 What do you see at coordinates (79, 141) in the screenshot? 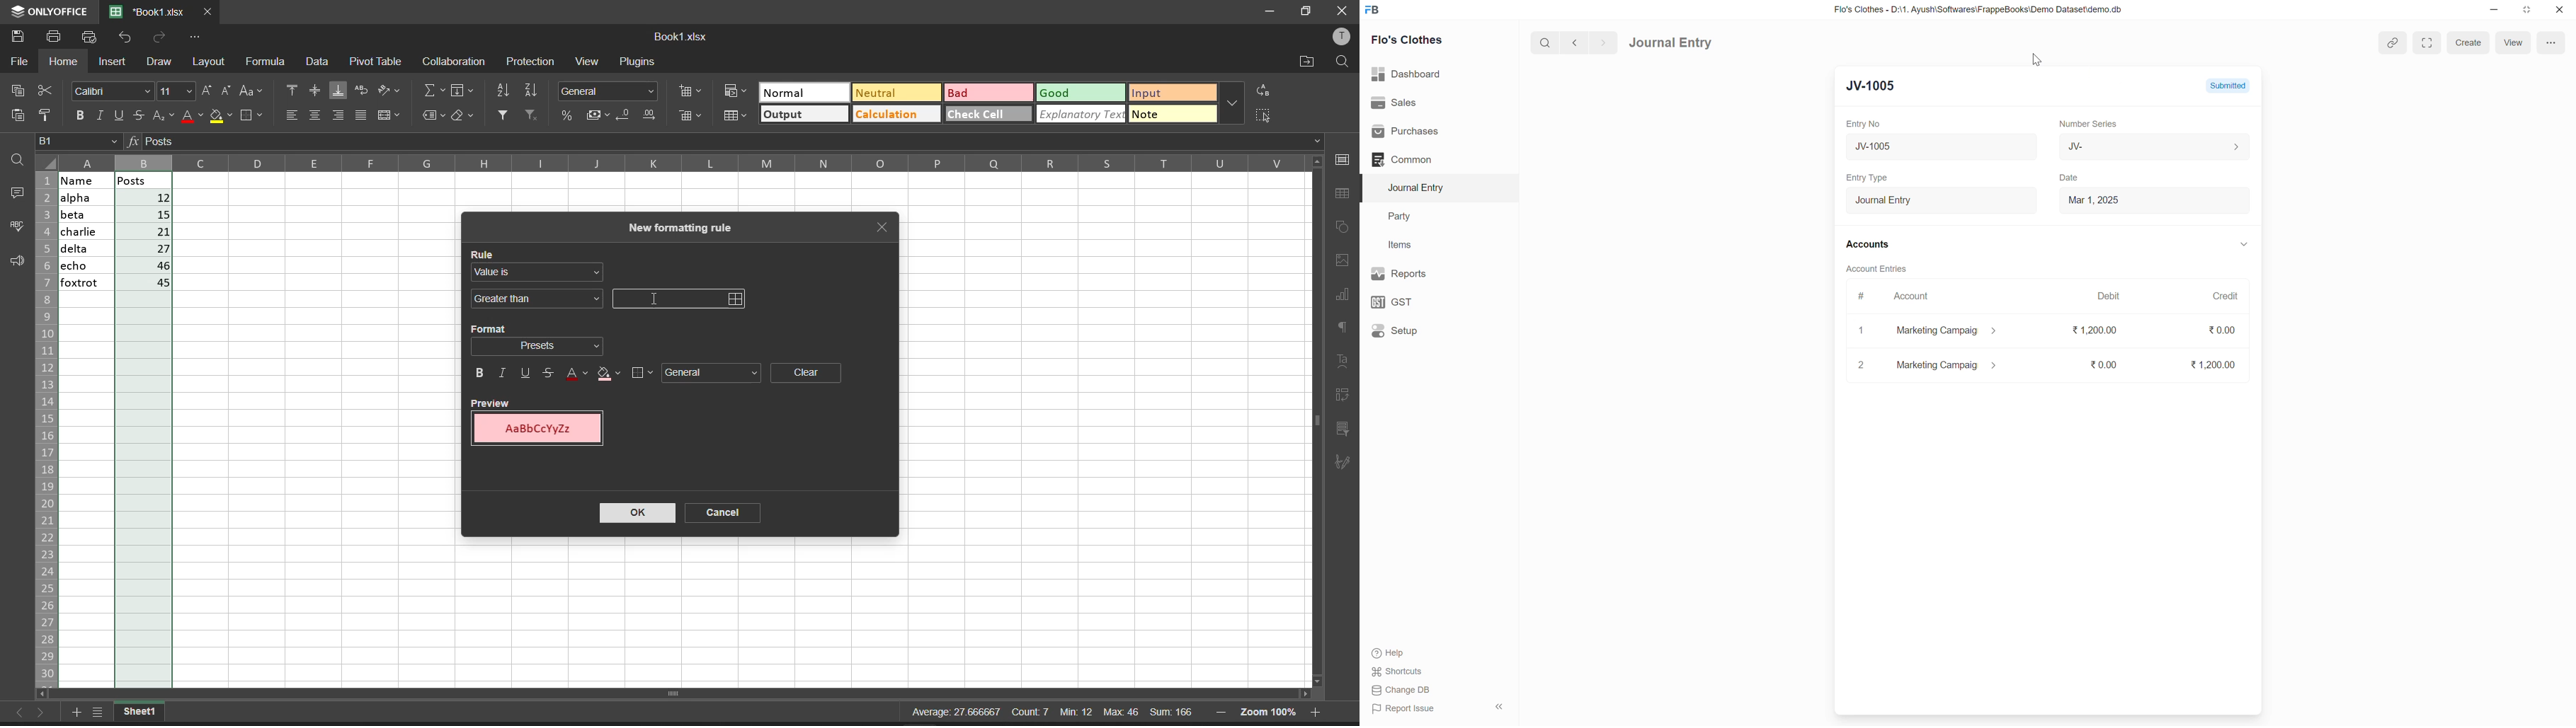
I see `cell address` at bounding box center [79, 141].